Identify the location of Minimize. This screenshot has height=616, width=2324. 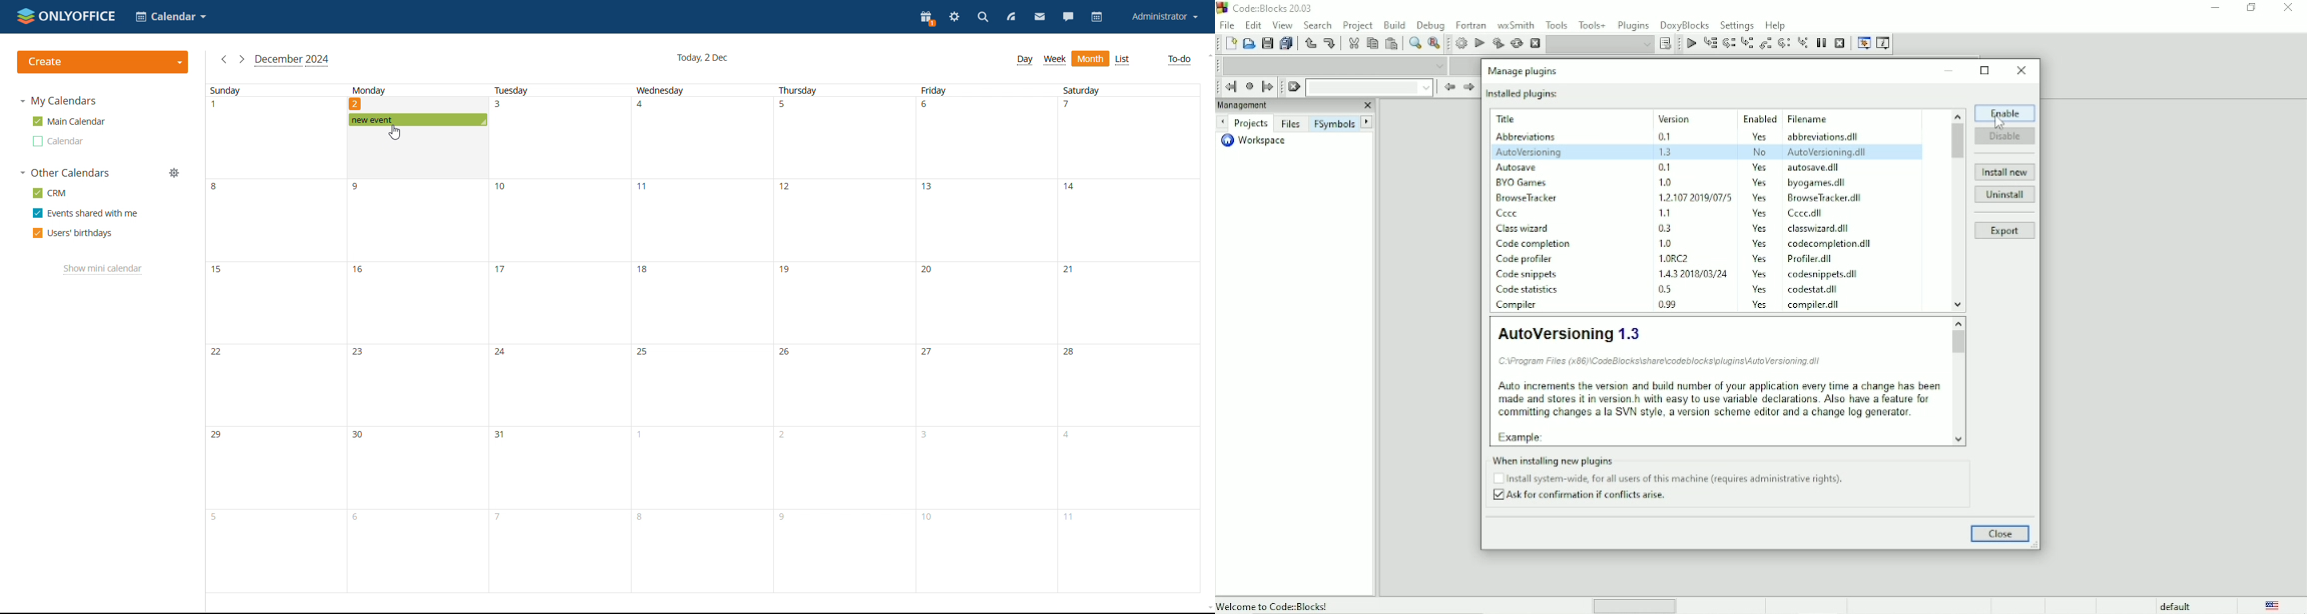
(2215, 6).